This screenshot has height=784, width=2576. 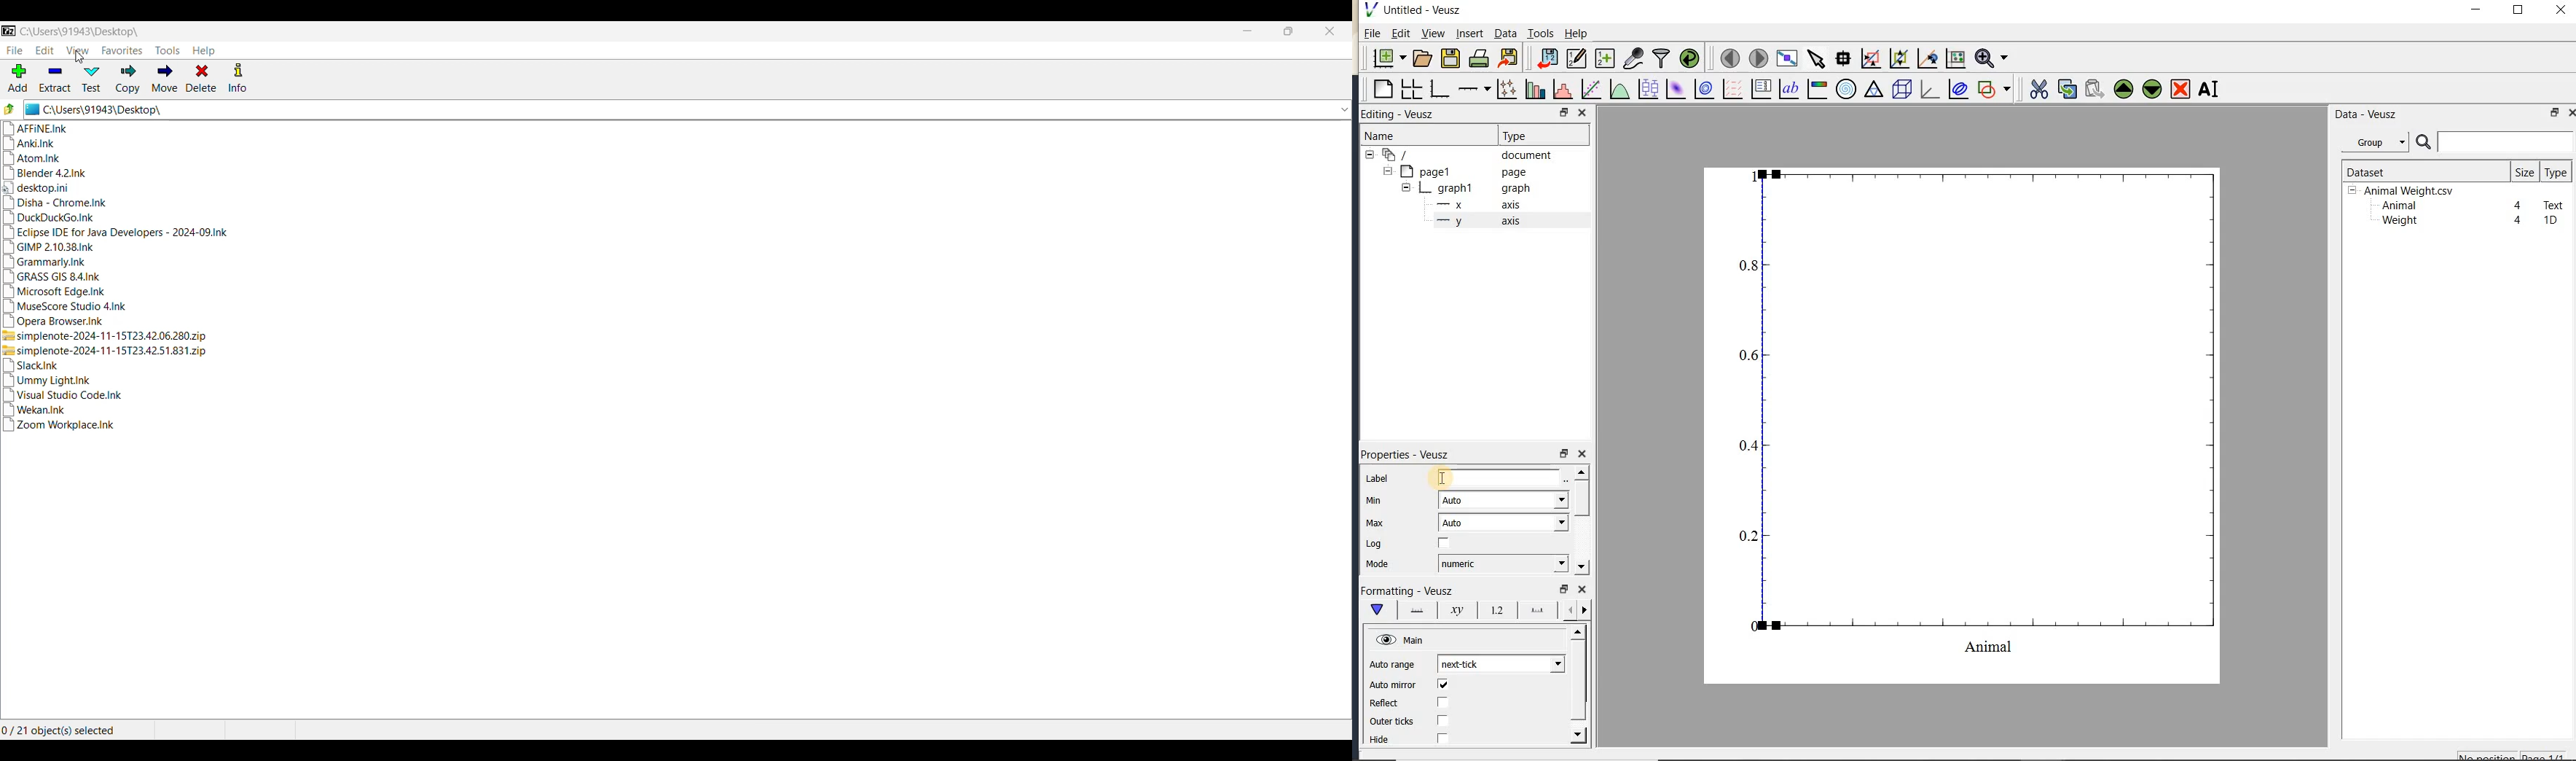 What do you see at coordinates (2518, 206) in the screenshot?
I see `4` at bounding box center [2518, 206].